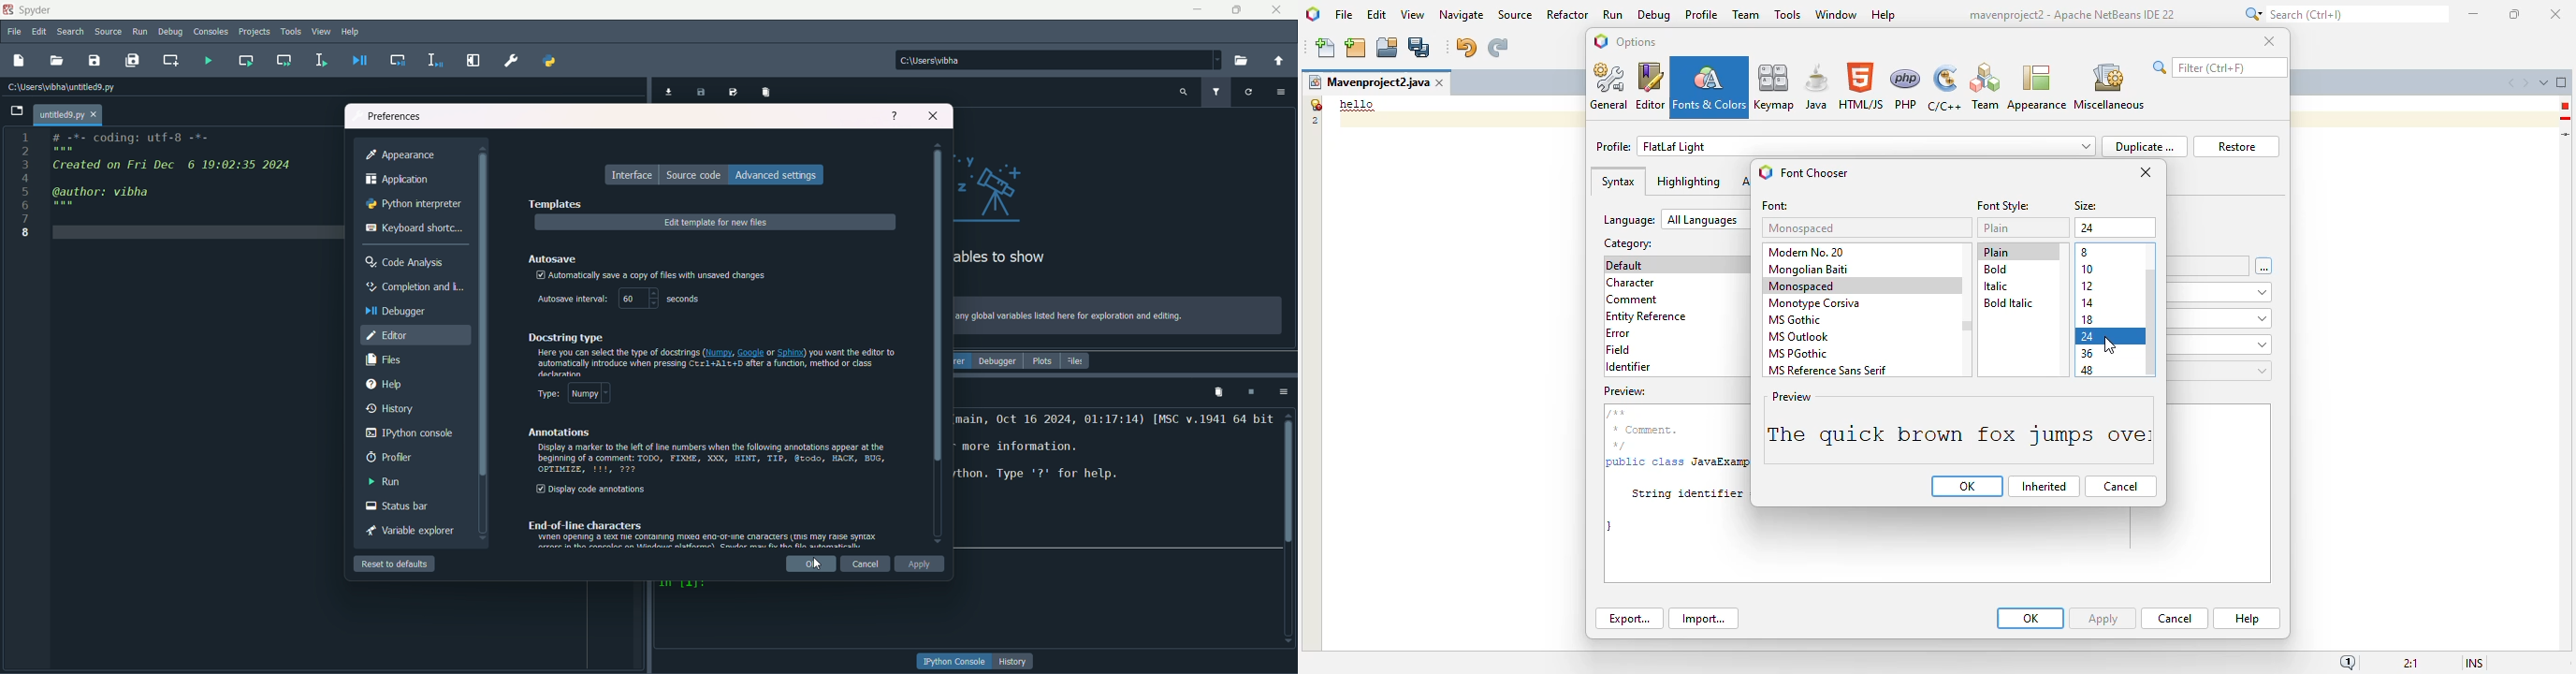 Image resolution: width=2576 pixels, height=700 pixels. What do you see at coordinates (109, 32) in the screenshot?
I see `source` at bounding box center [109, 32].